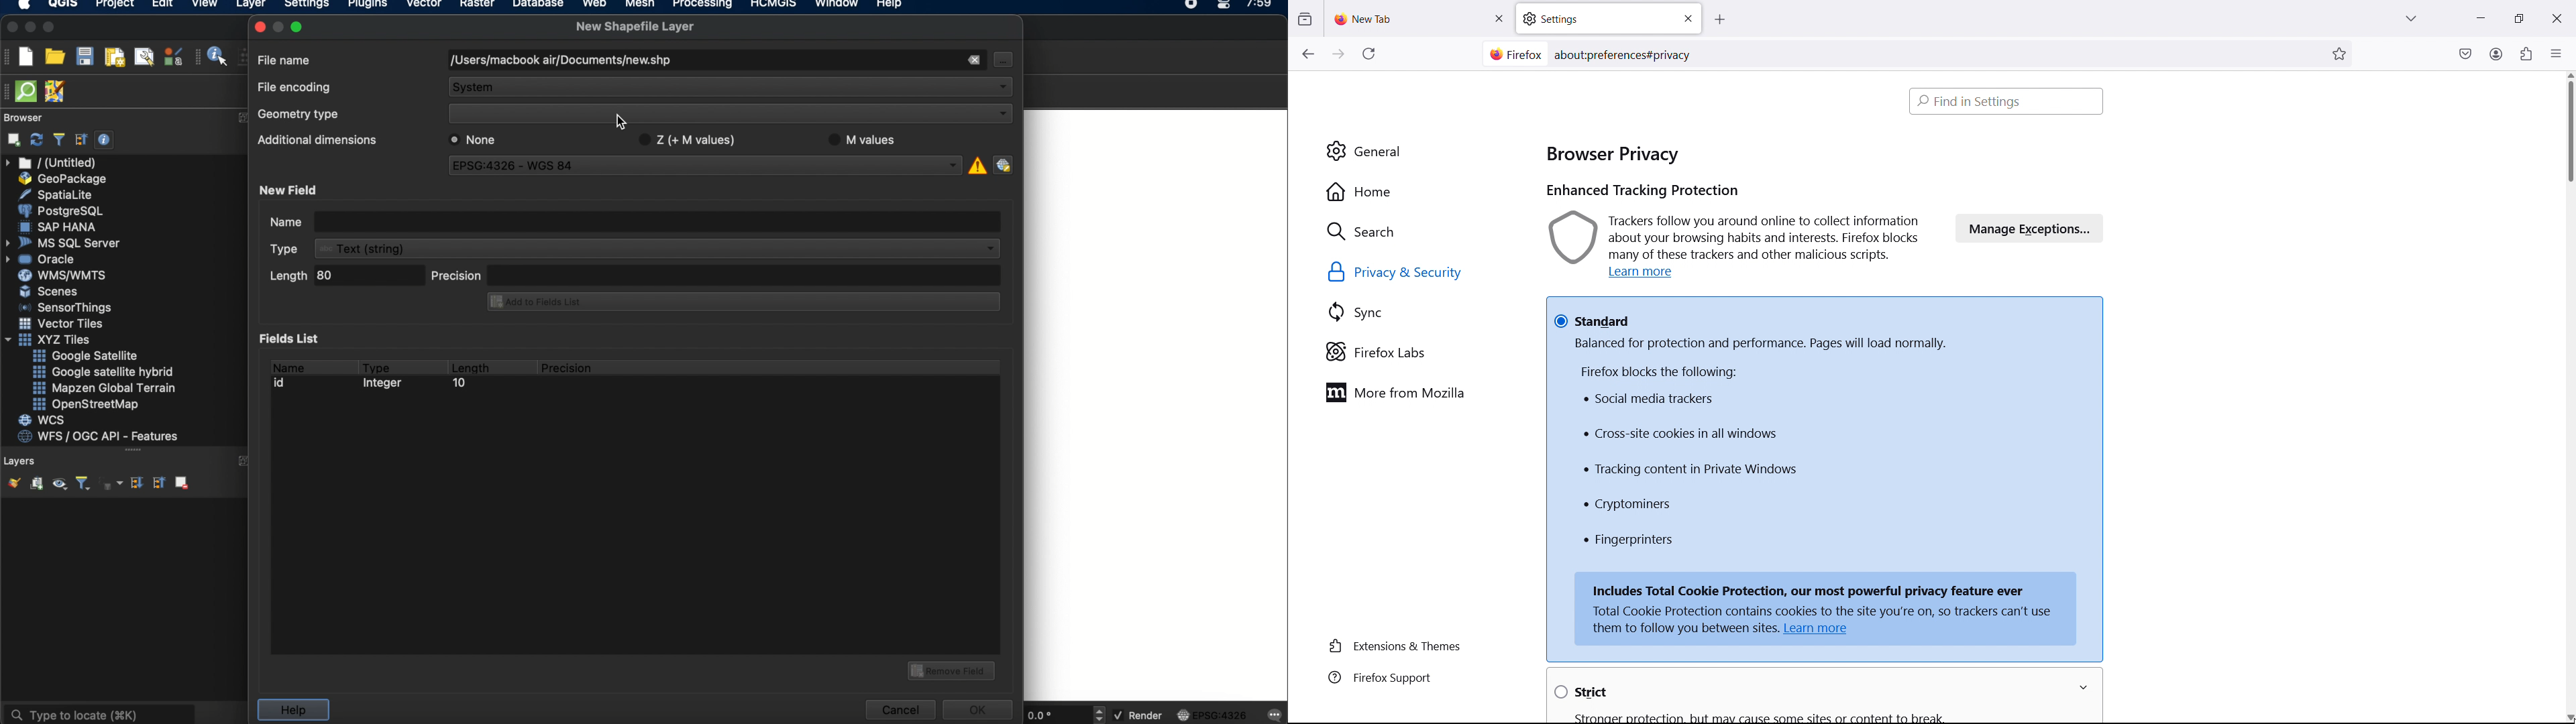 The width and height of the screenshot is (2576, 728). Describe the element at coordinates (1365, 19) in the screenshot. I see `new tab` at that location.